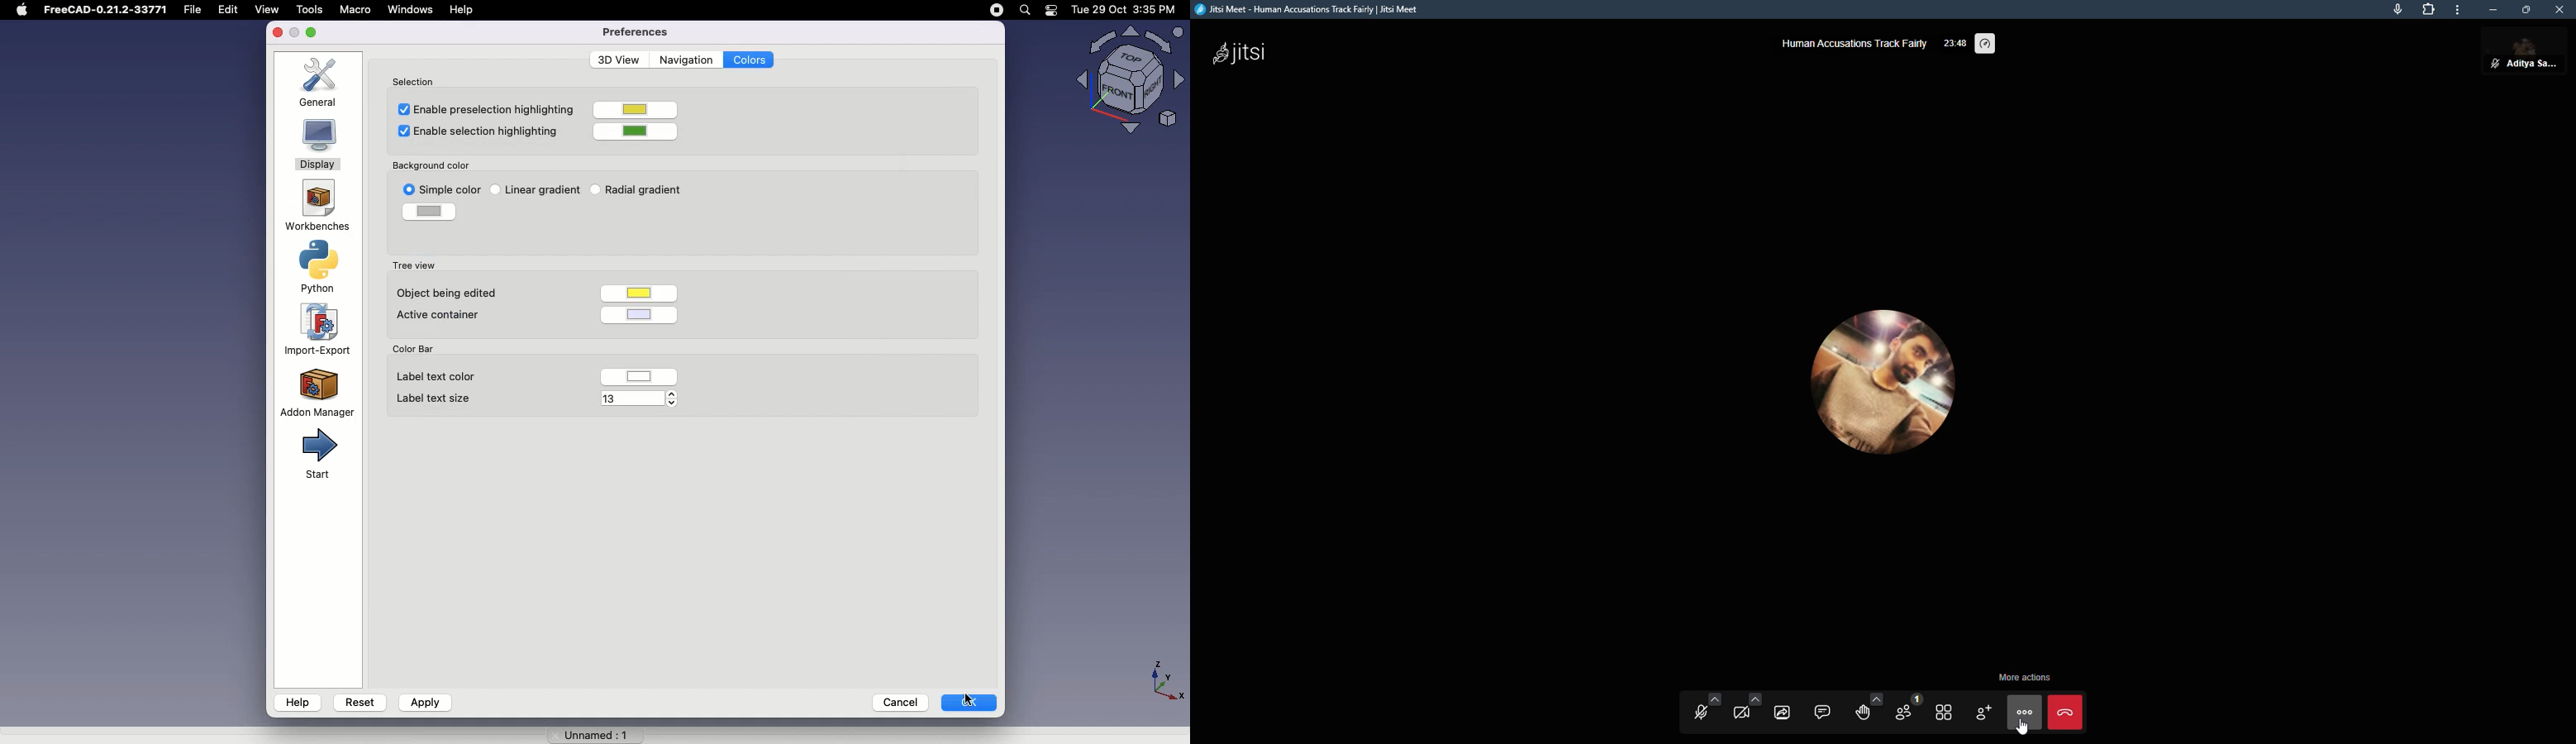  Describe the element at coordinates (464, 9) in the screenshot. I see `Help` at that location.